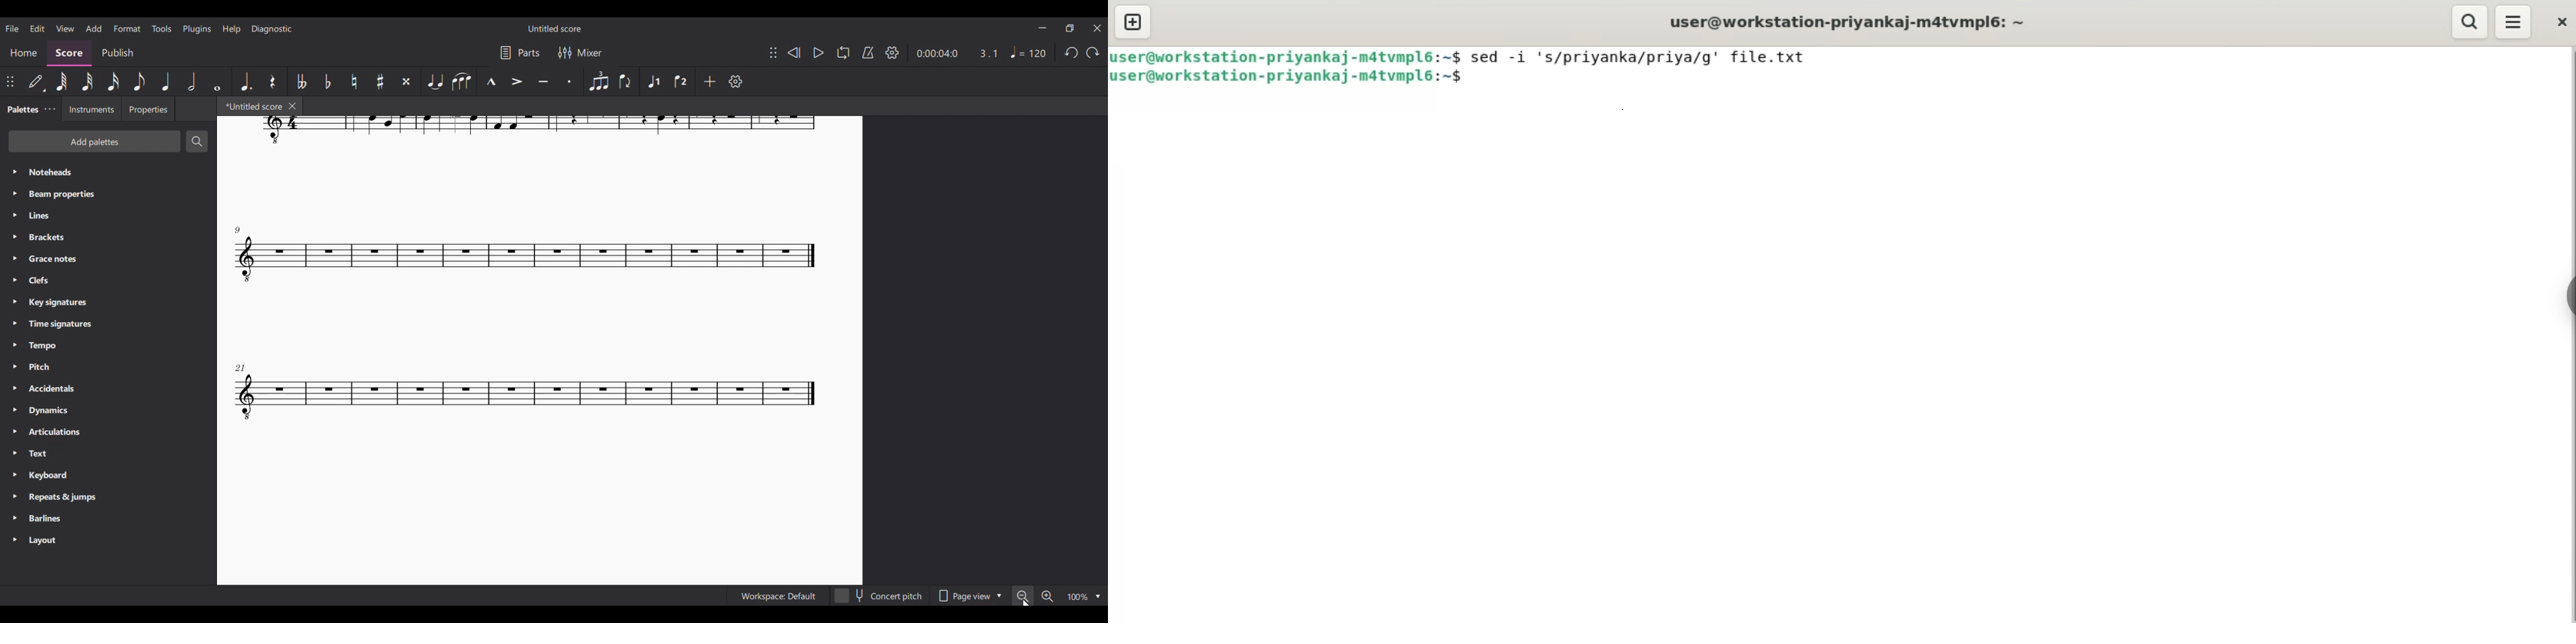 This screenshot has height=644, width=2576. What do you see at coordinates (50, 109) in the screenshot?
I see `Palette settings` at bounding box center [50, 109].